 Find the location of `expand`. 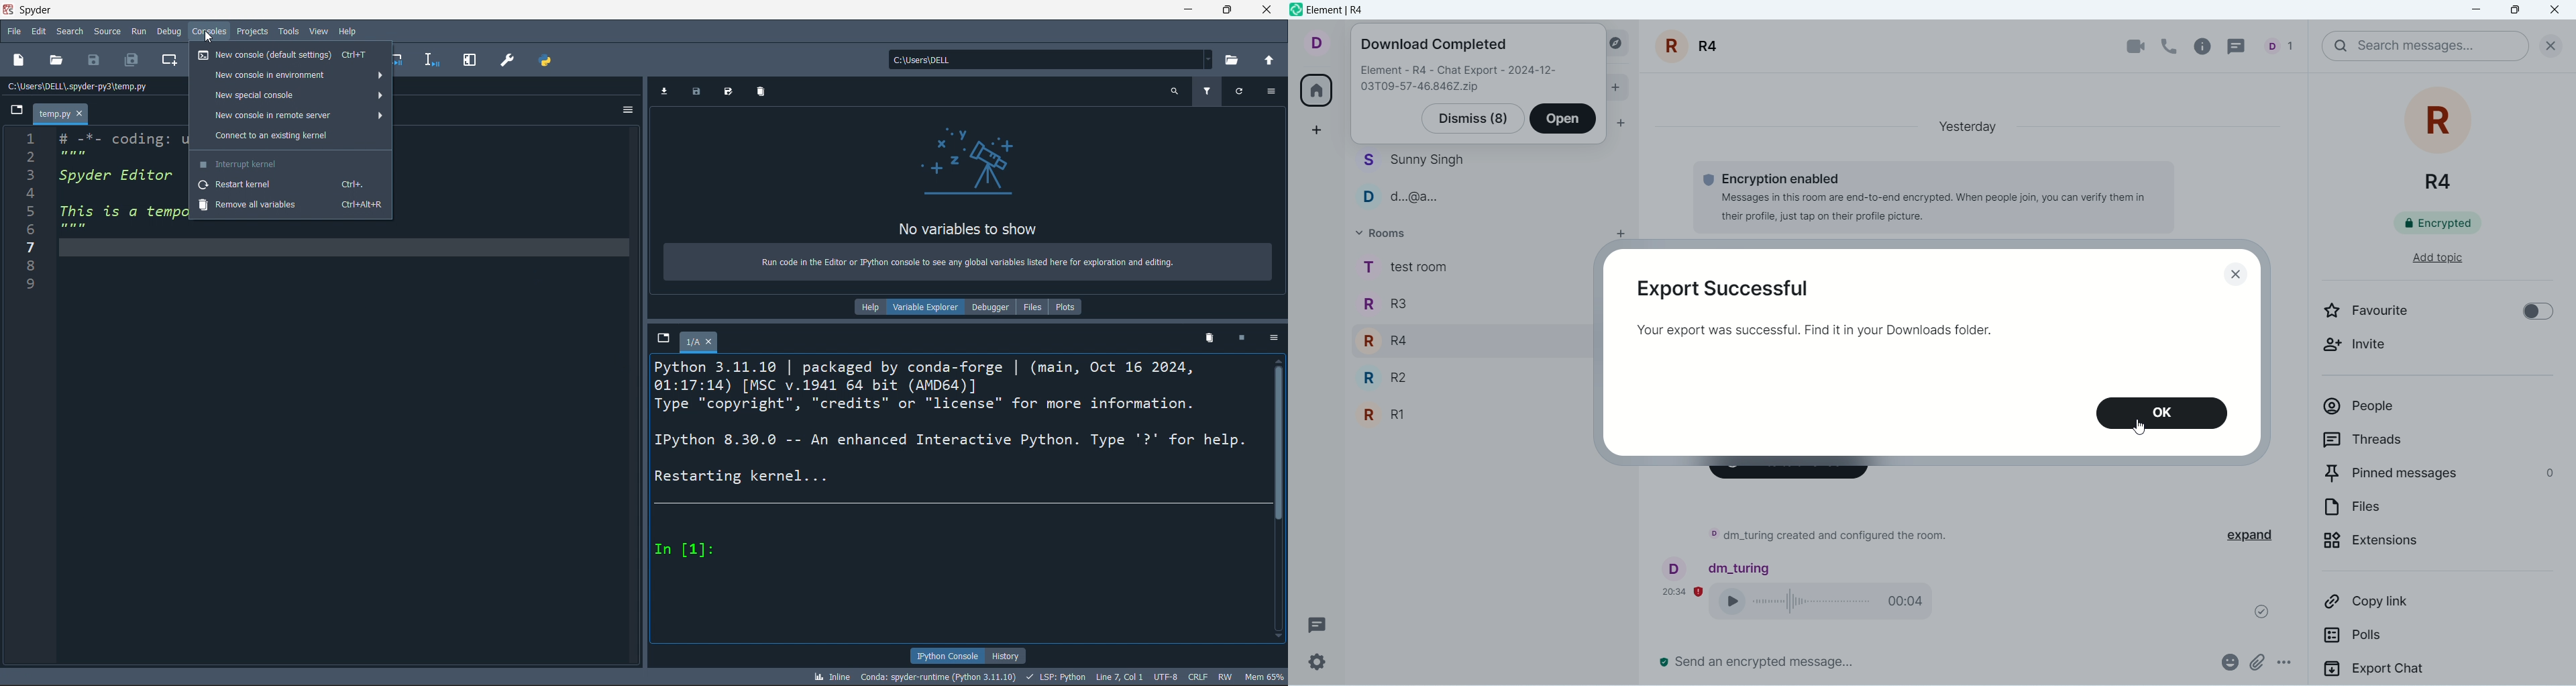

expand is located at coordinates (2259, 536).